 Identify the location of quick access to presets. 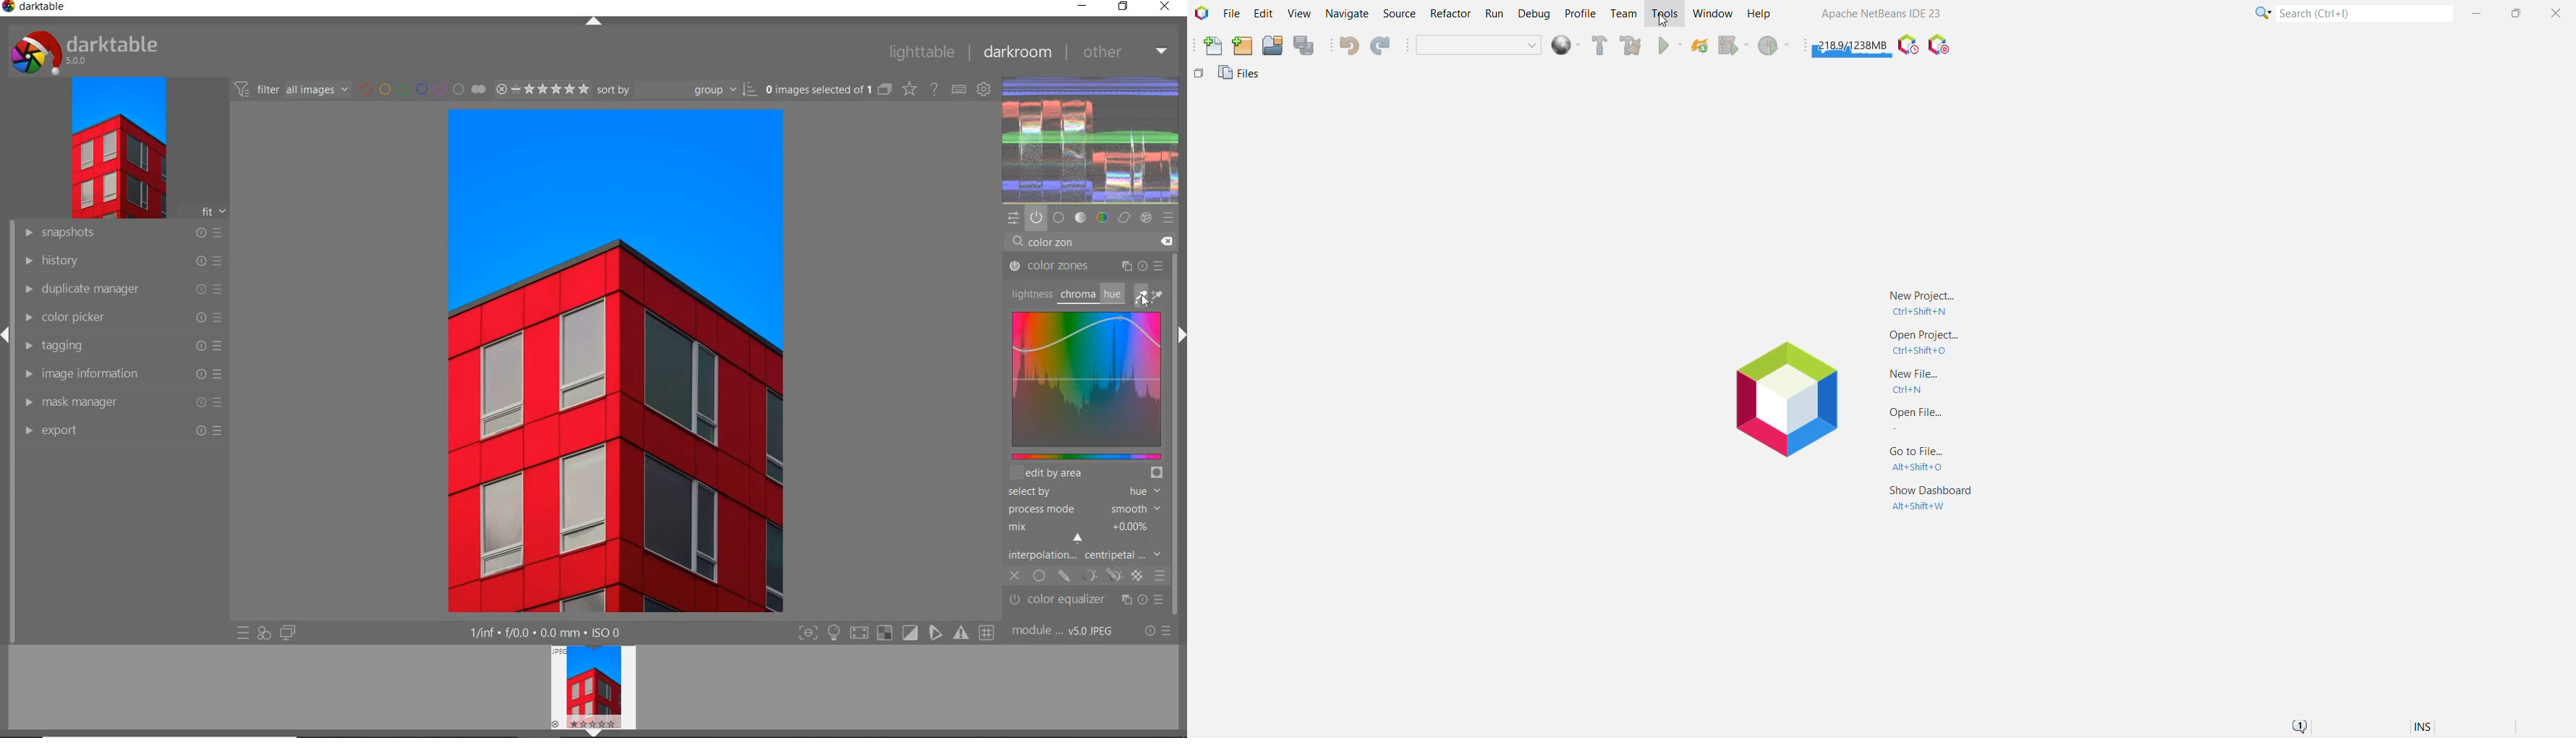
(243, 634).